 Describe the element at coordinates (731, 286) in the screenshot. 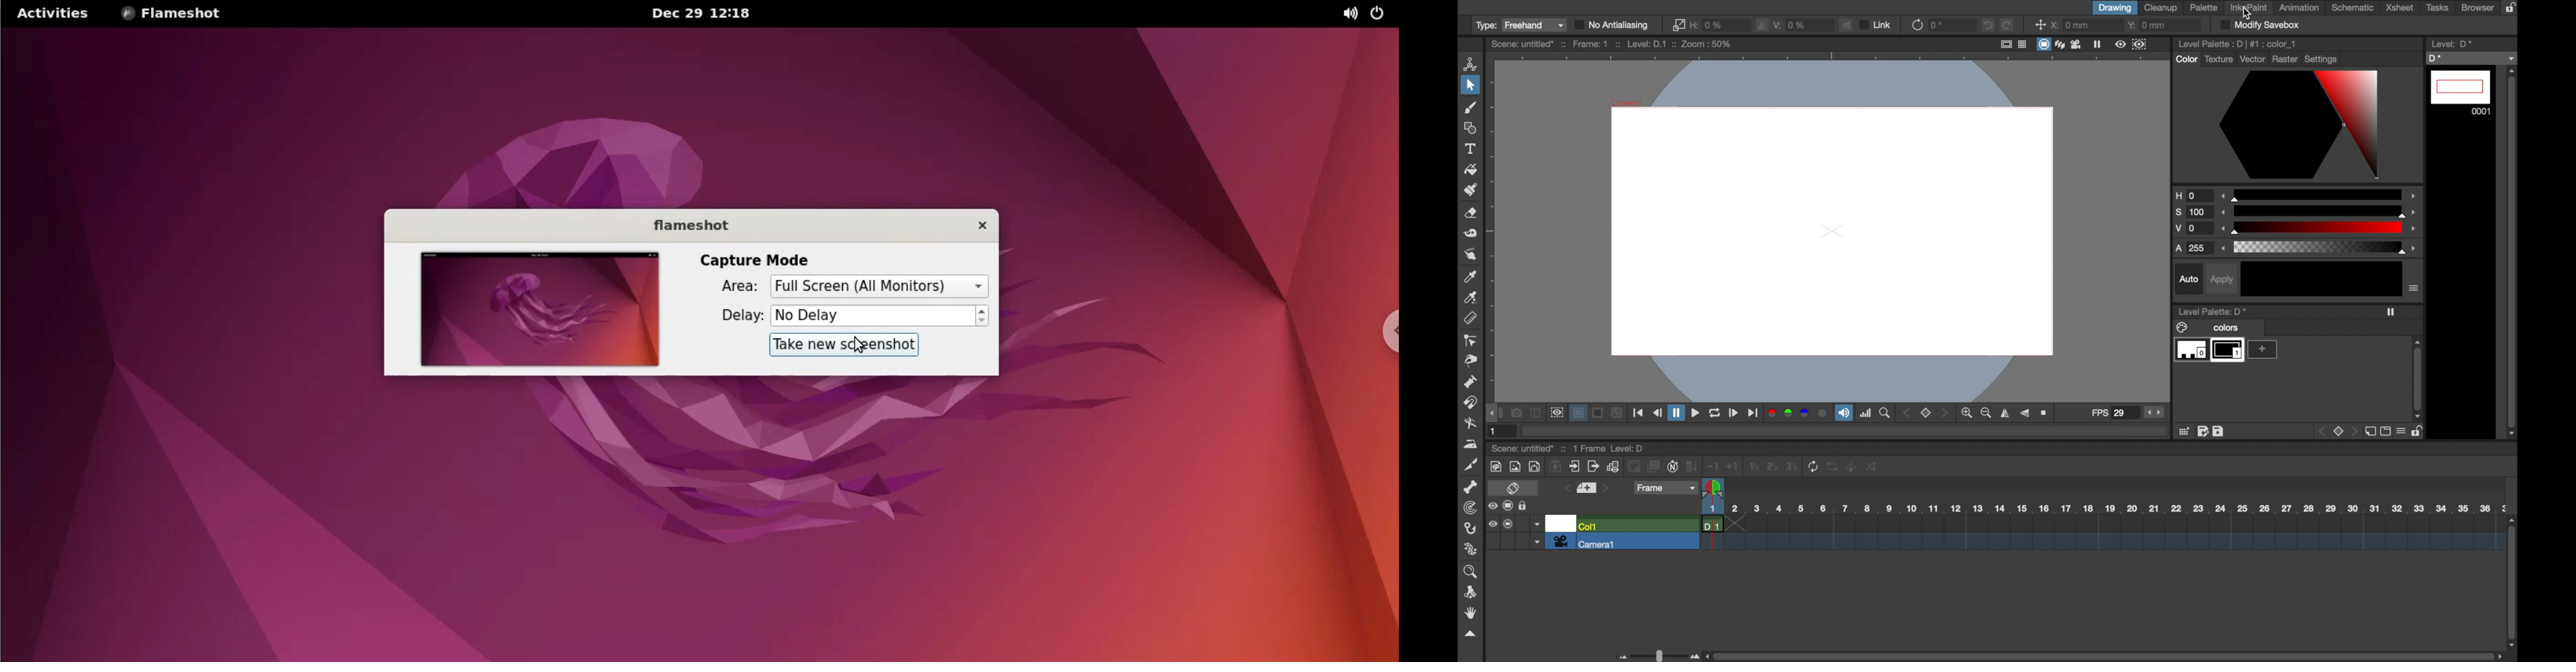

I see `Area label` at that location.